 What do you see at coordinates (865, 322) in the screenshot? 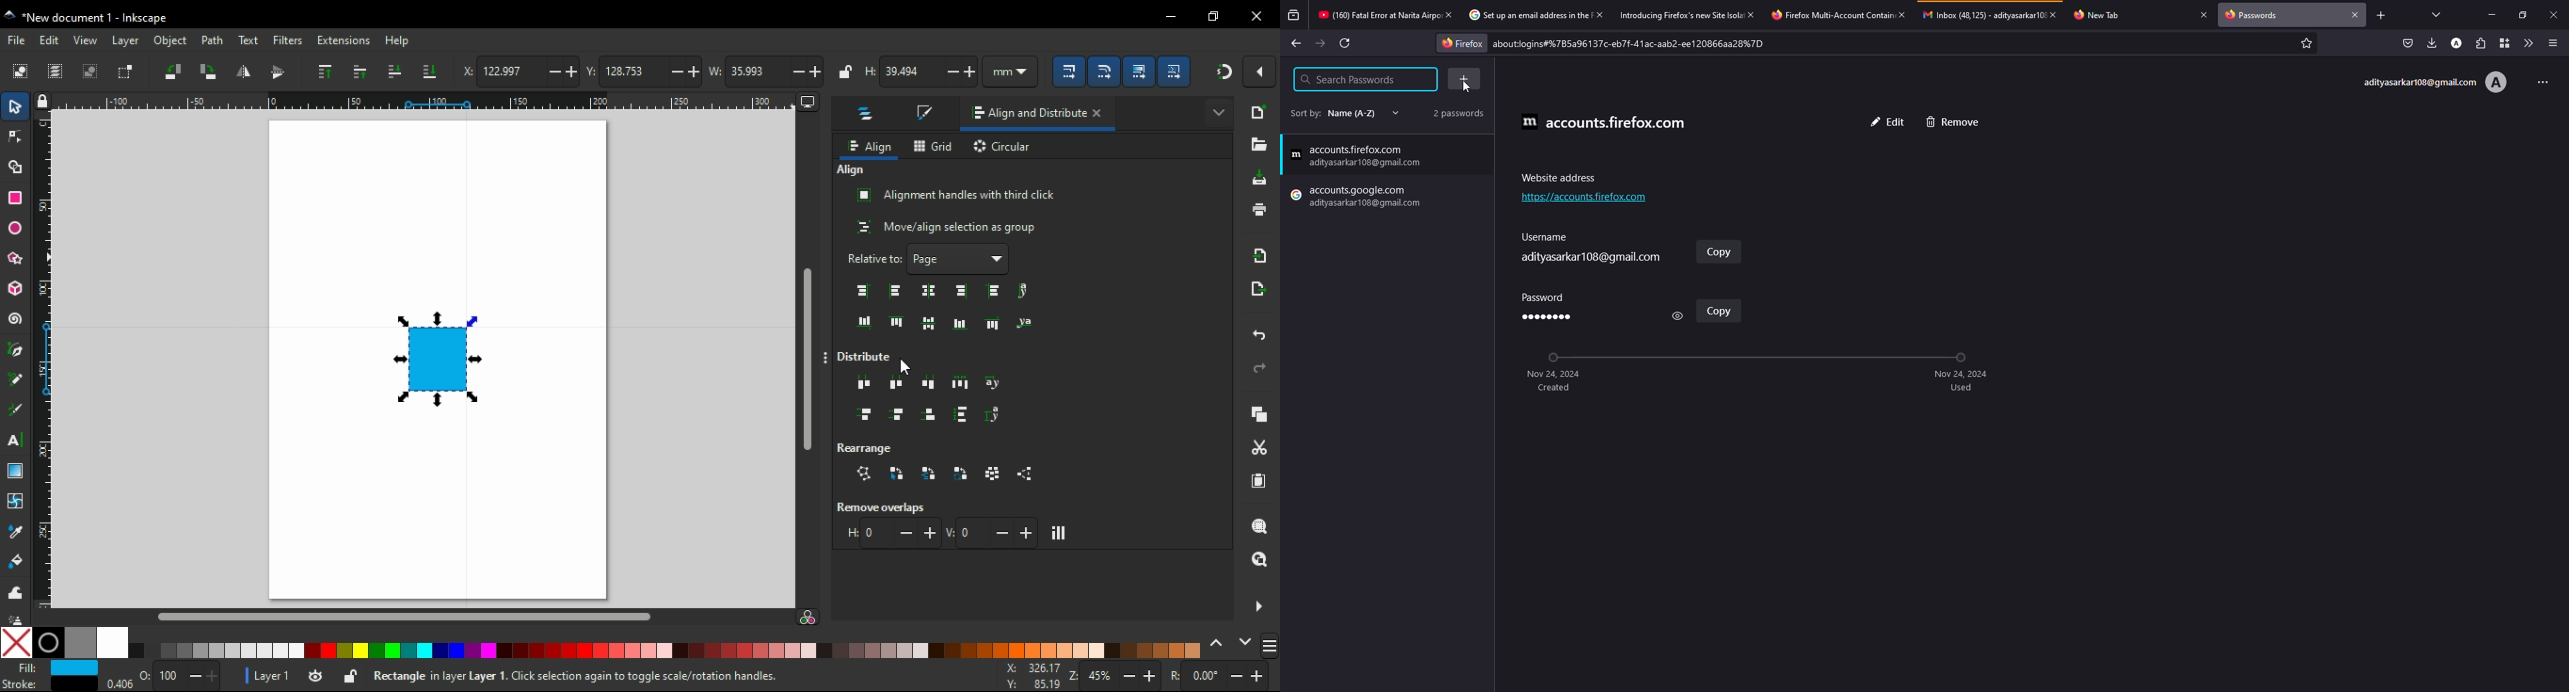
I see `align bottom edge of objects to top edge of anchor` at bounding box center [865, 322].